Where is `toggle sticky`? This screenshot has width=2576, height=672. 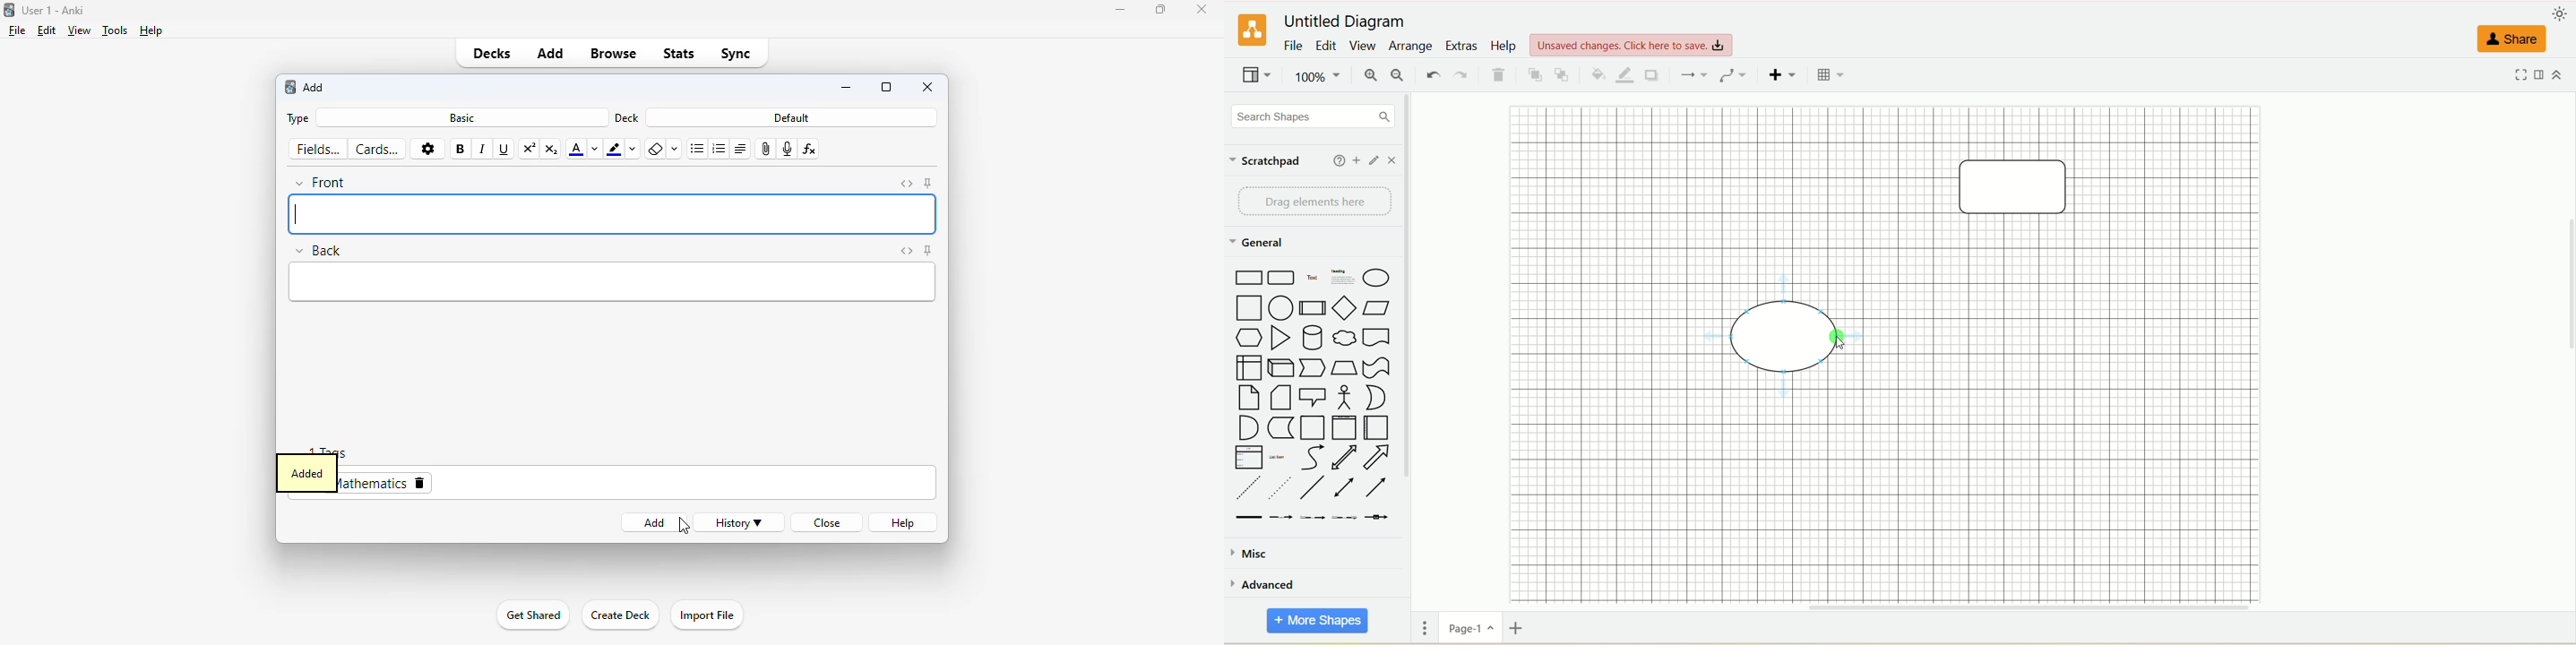 toggle sticky is located at coordinates (928, 184).